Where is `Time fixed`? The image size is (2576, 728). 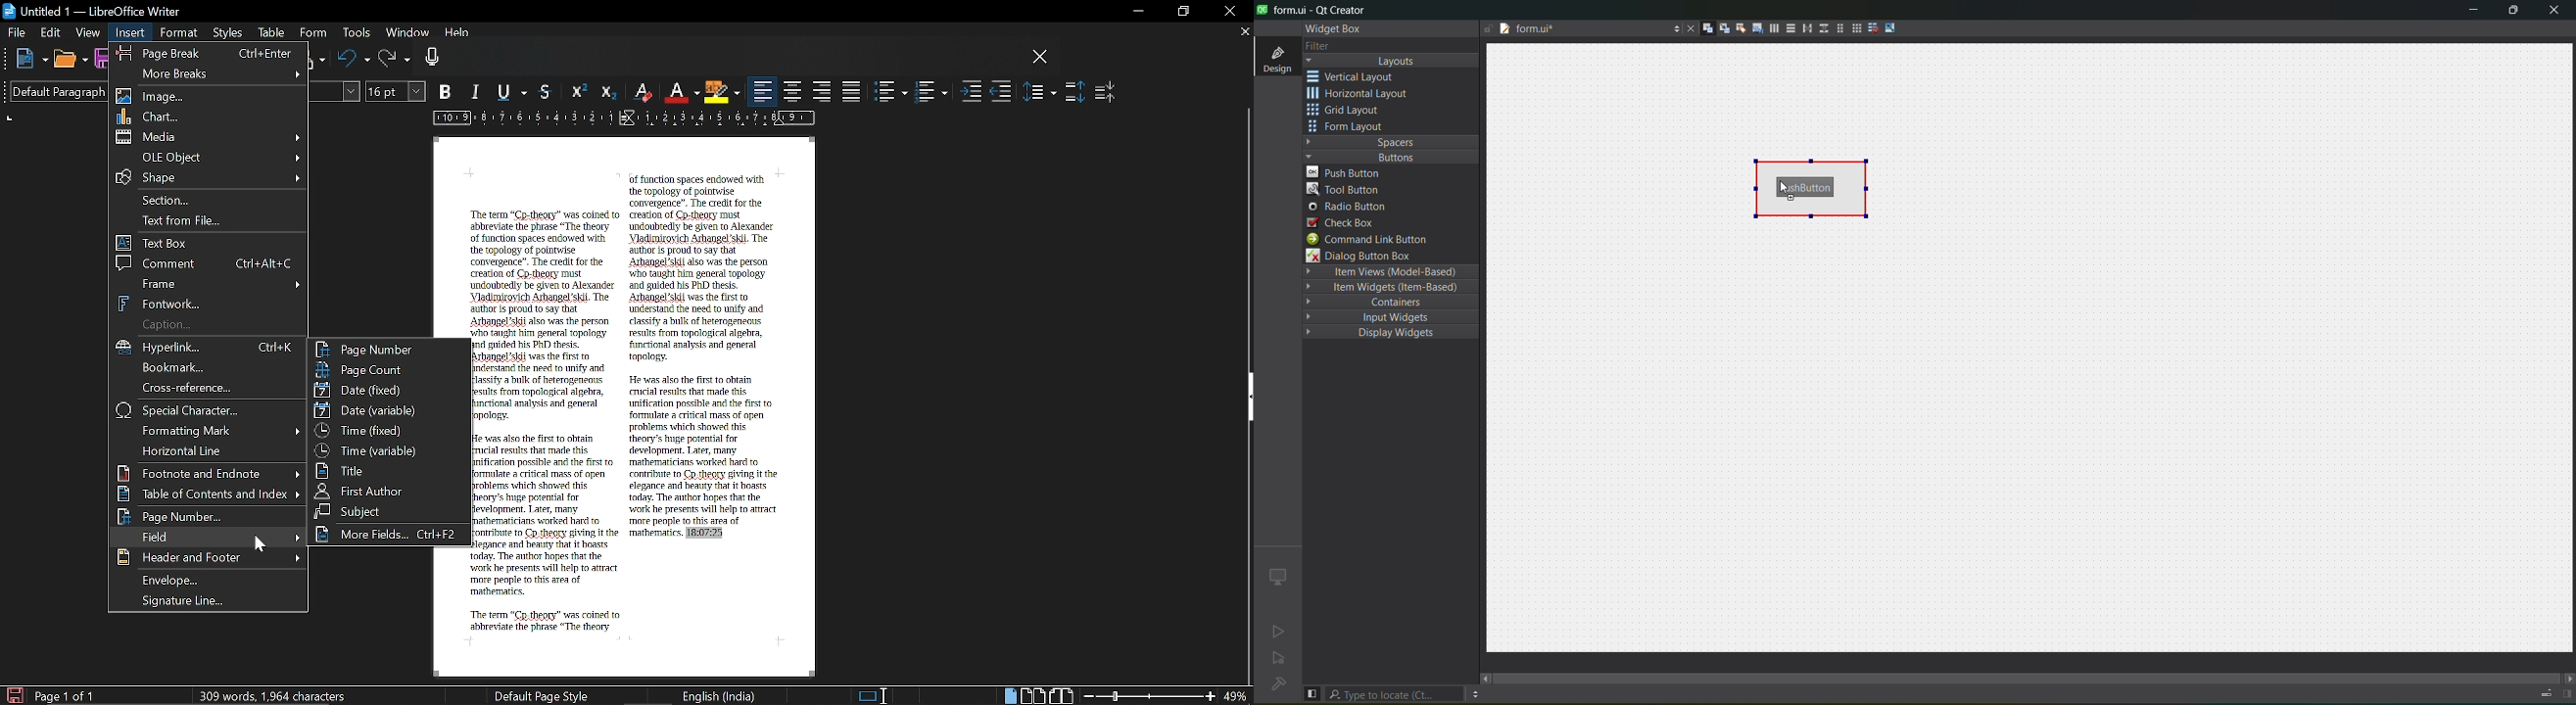
Time fixed is located at coordinates (387, 430).